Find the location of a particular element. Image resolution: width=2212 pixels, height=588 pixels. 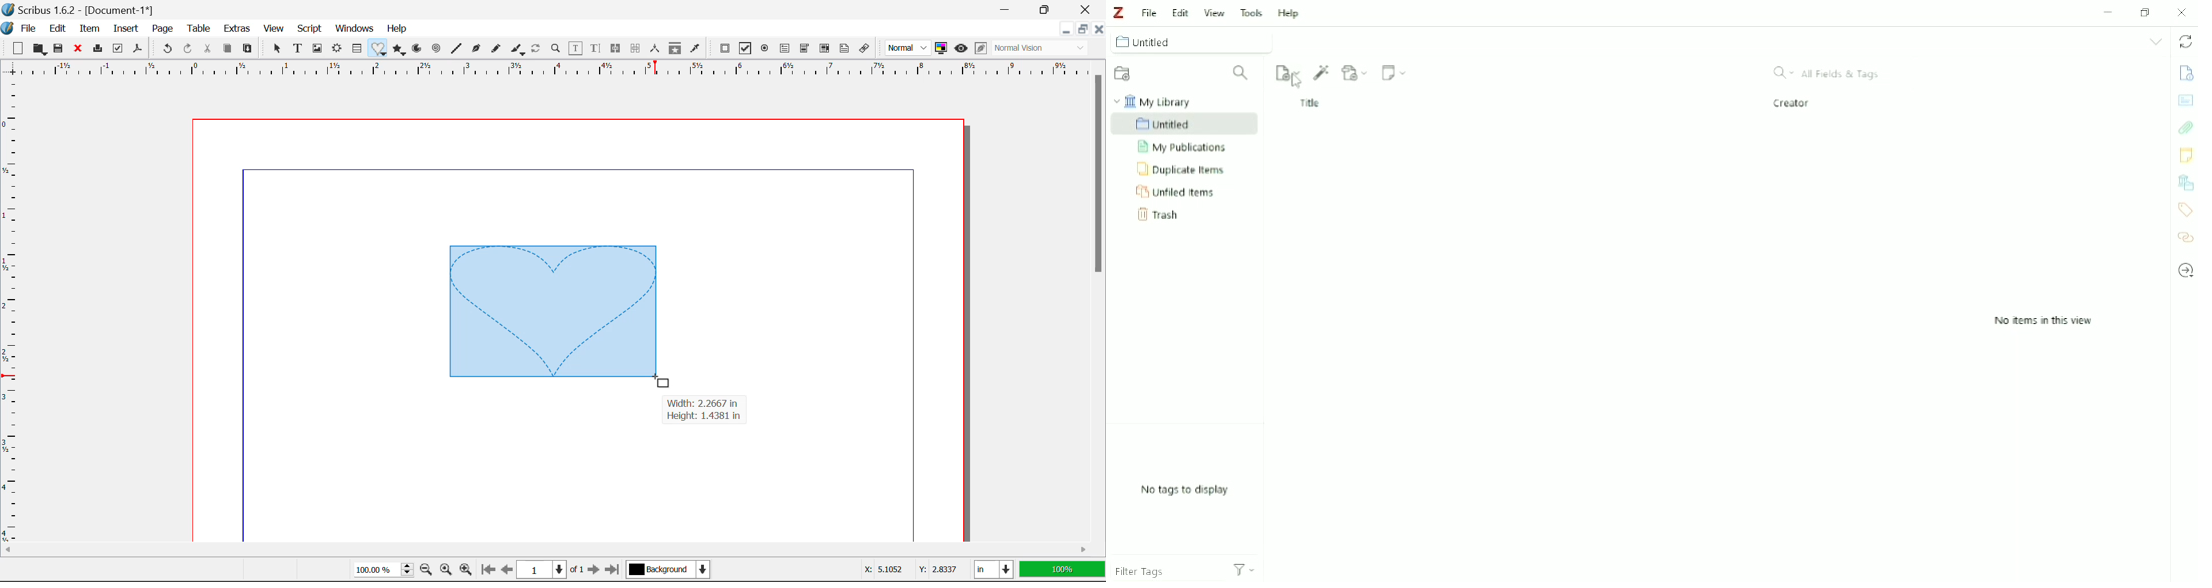

Previous is located at coordinates (508, 570).